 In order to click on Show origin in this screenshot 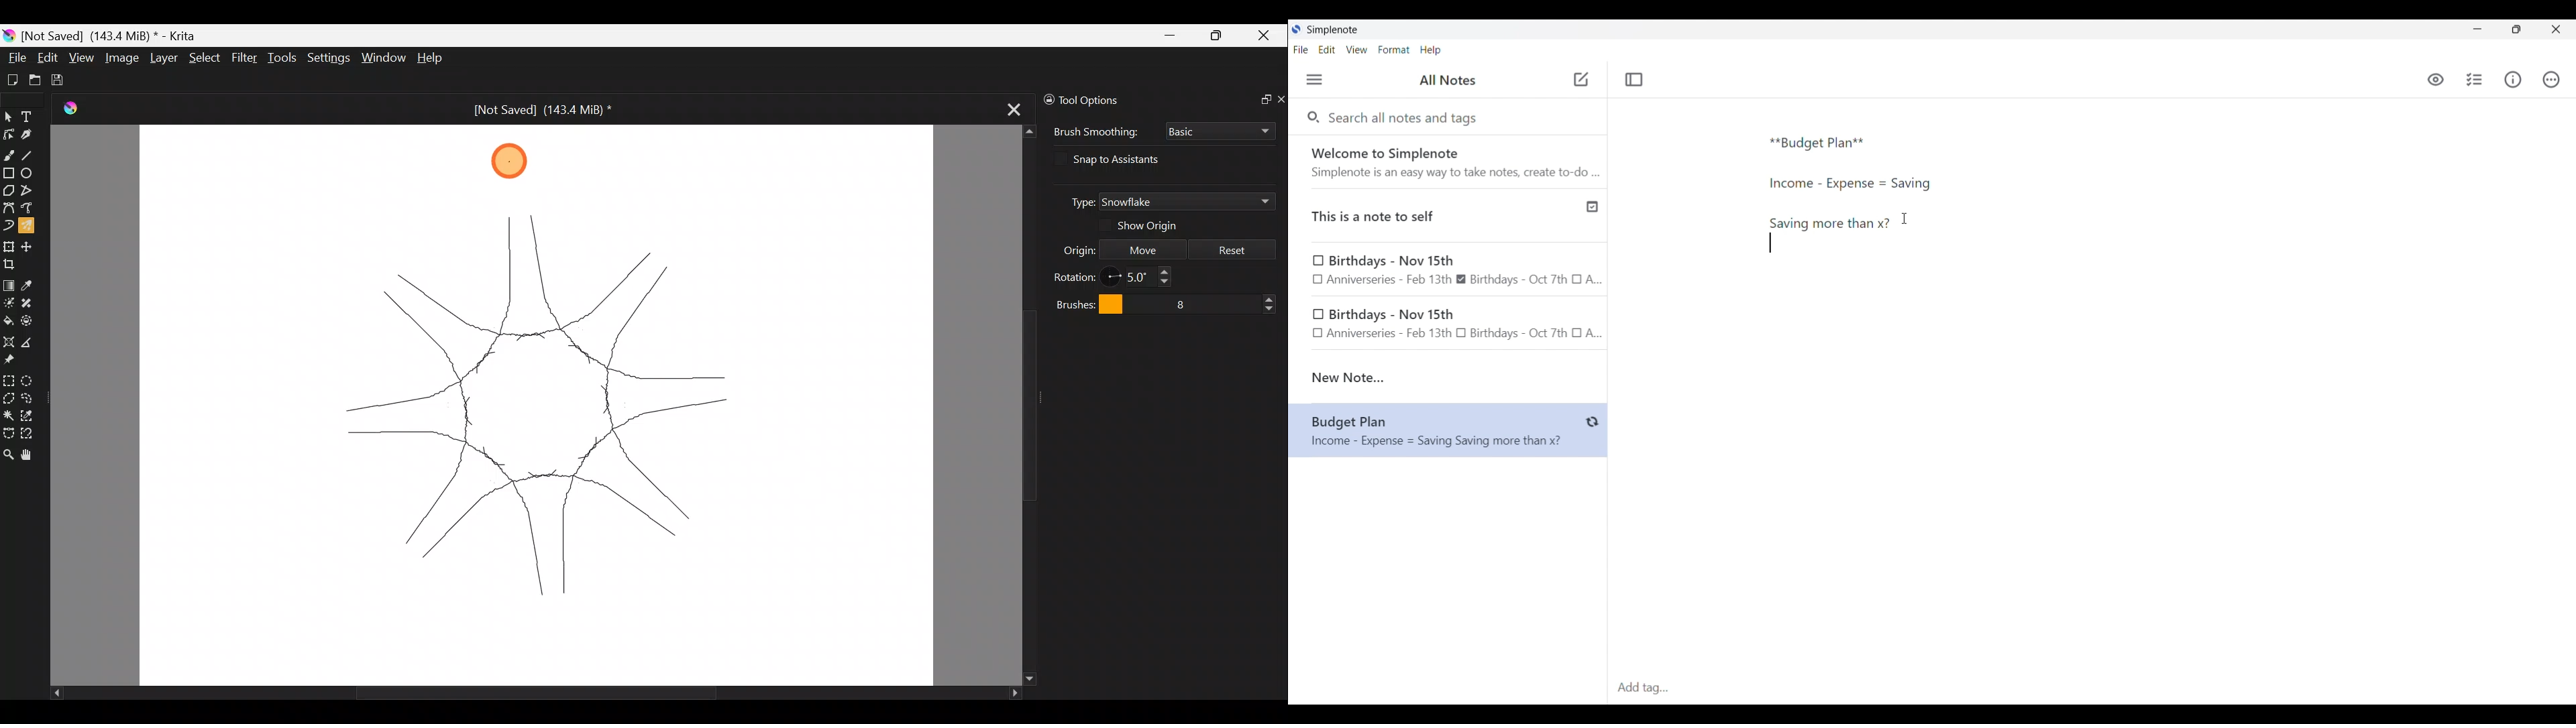, I will do `click(1157, 226)`.